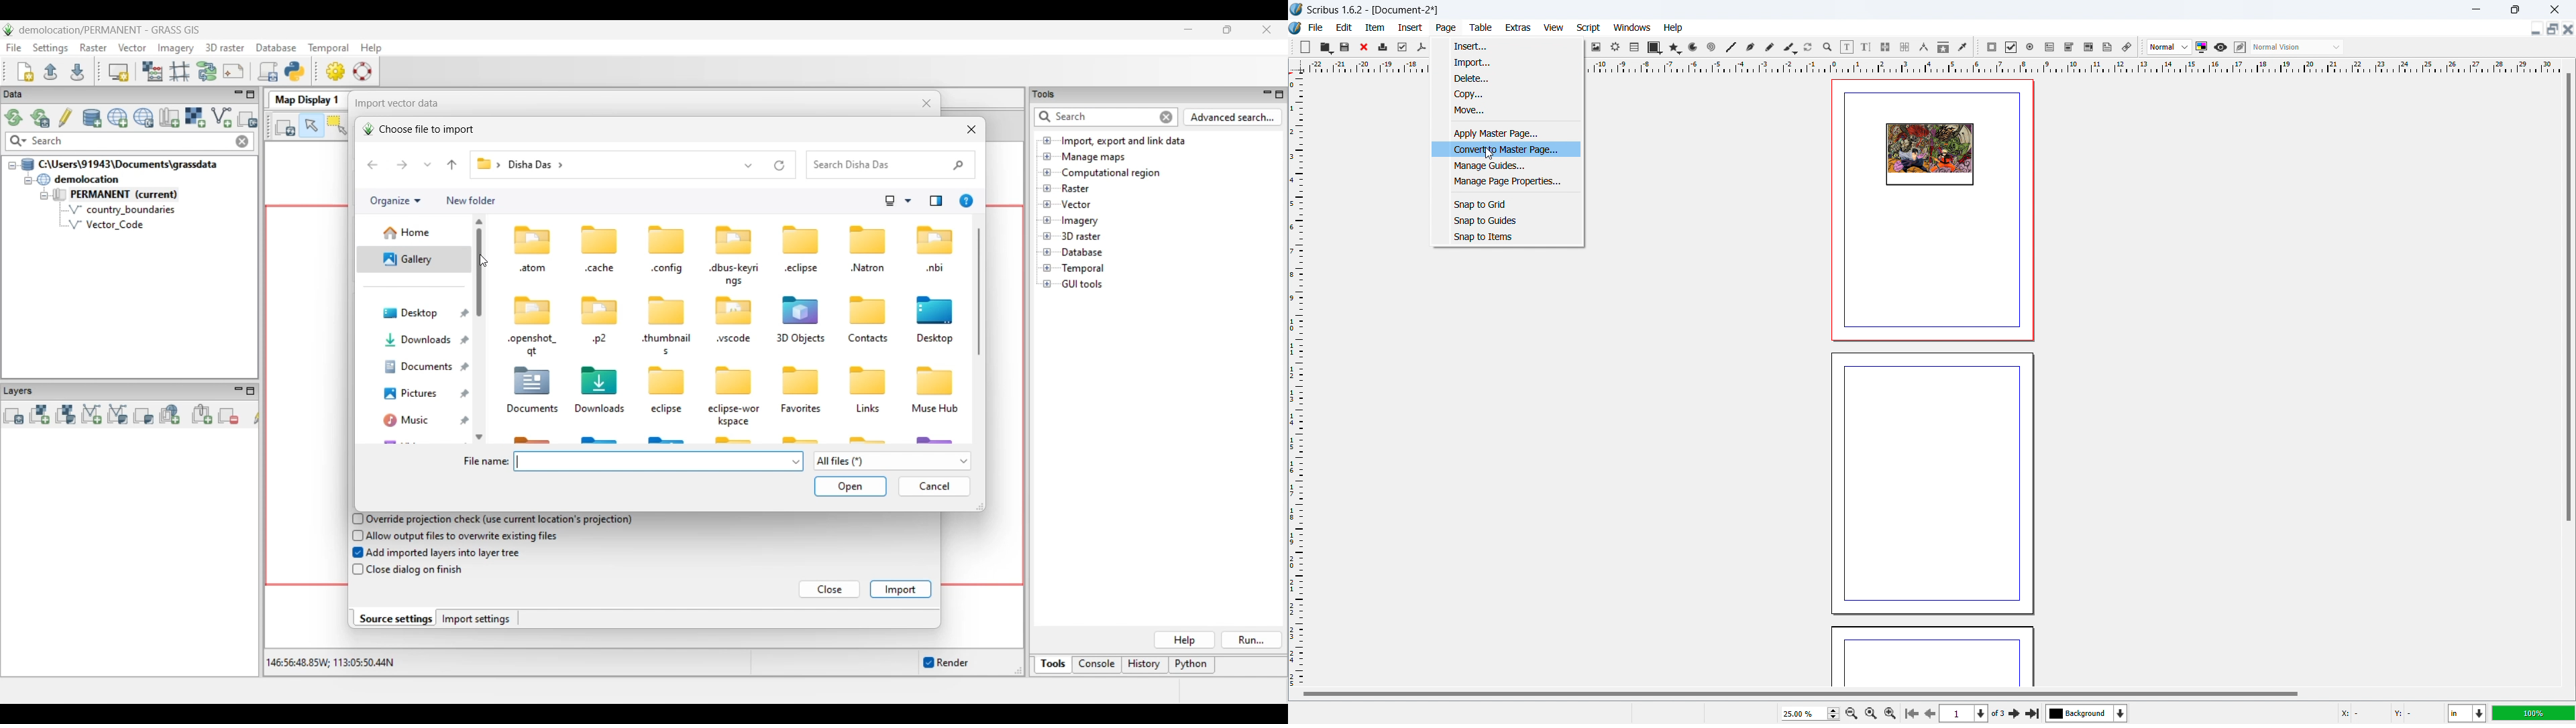 Image resolution: width=2576 pixels, height=728 pixels. Describe the element at coordinates (2068, 47) in the screenshot. I see `pdf combo box` at that location.